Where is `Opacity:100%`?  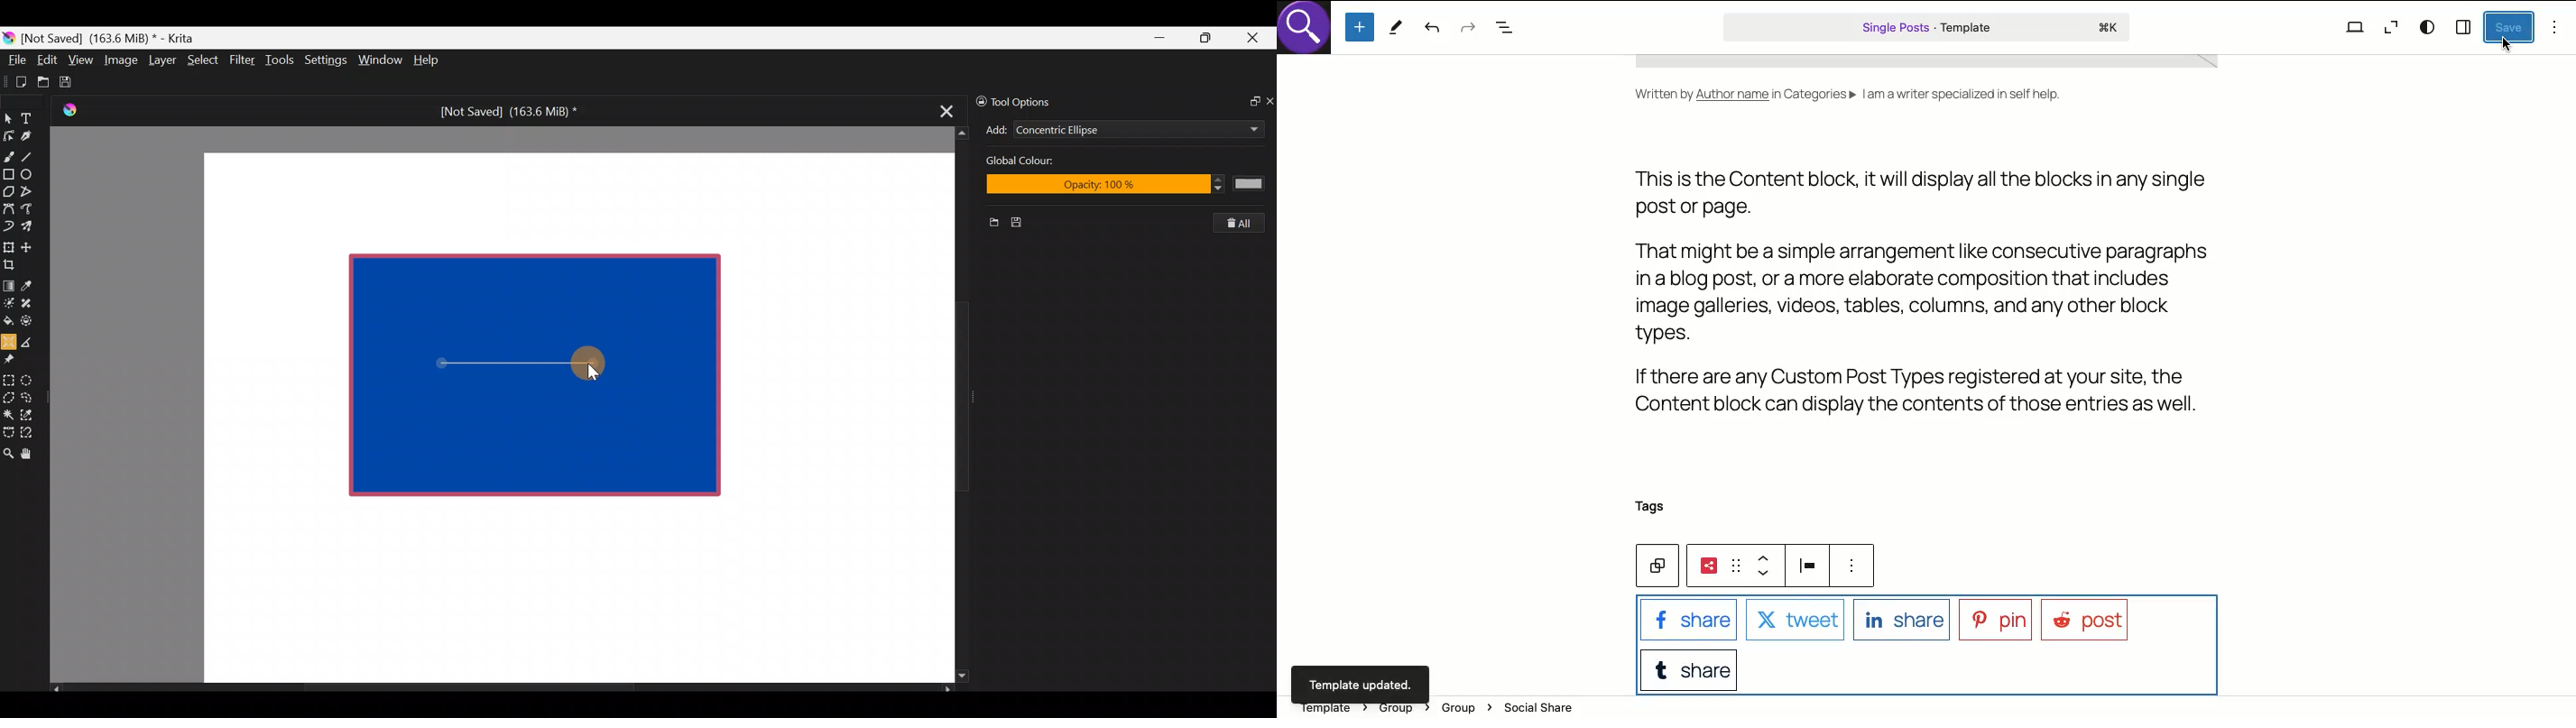
Opacity:100% is located at coordinates (1122, 185).